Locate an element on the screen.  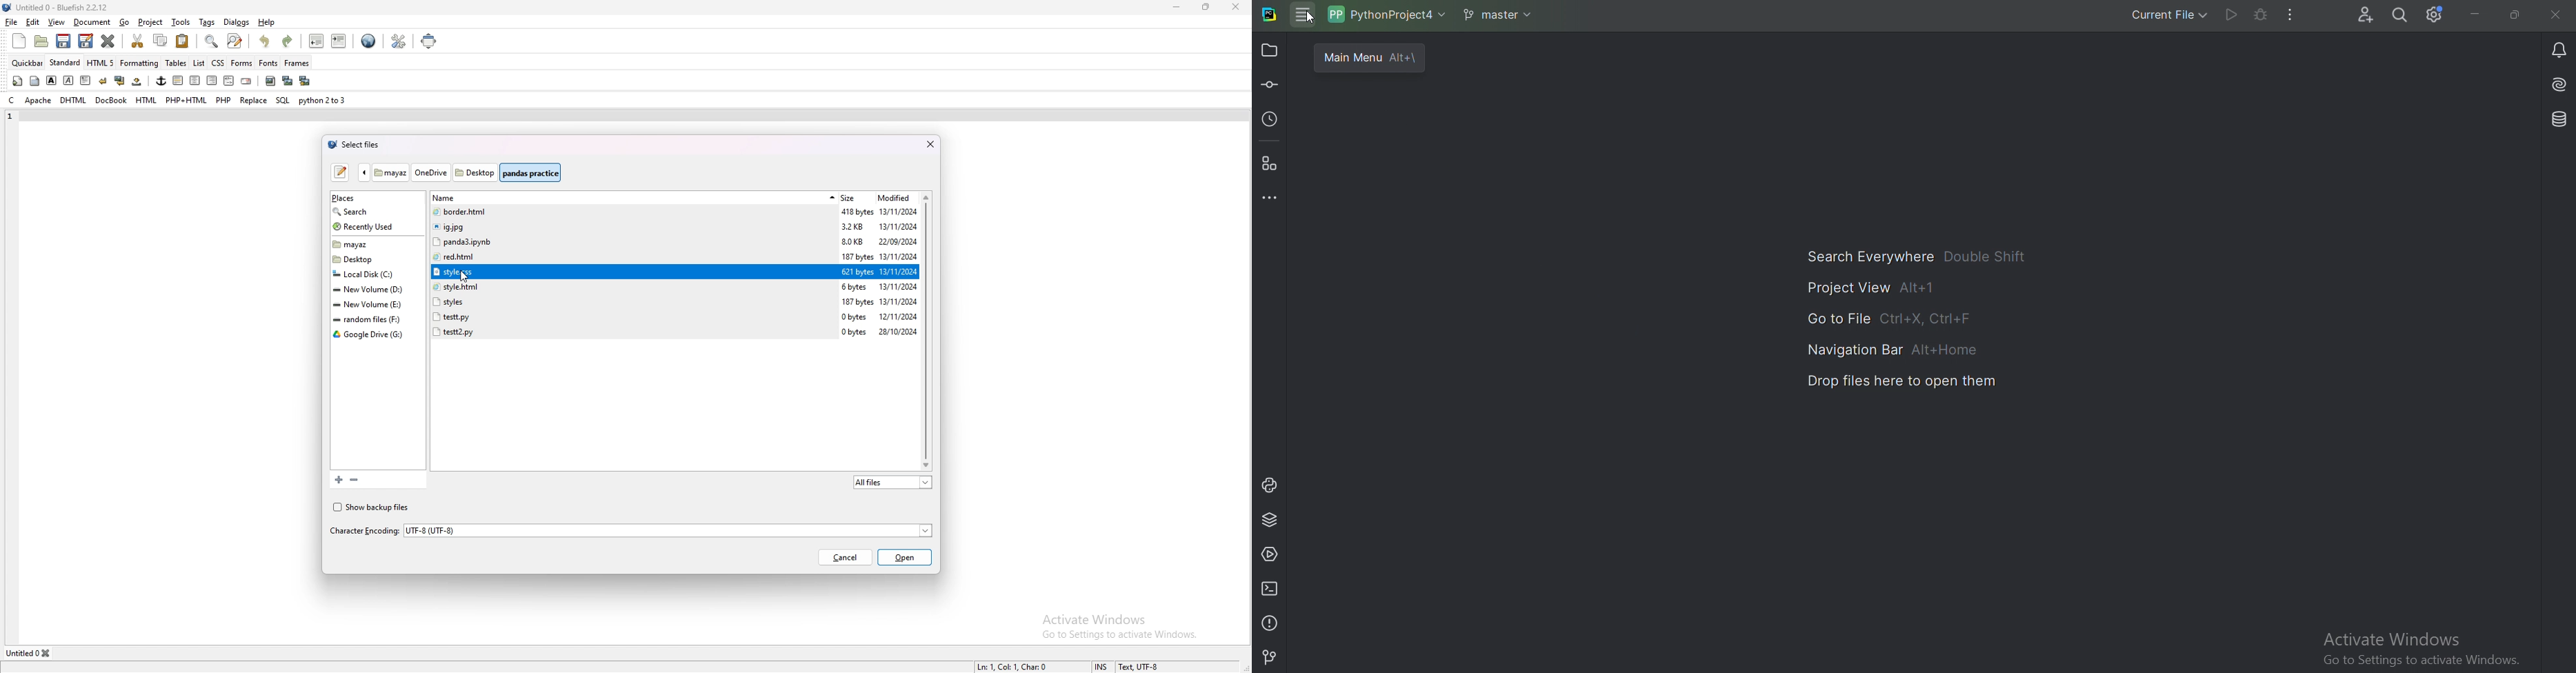
close tab is located at coordinates (47, 654).